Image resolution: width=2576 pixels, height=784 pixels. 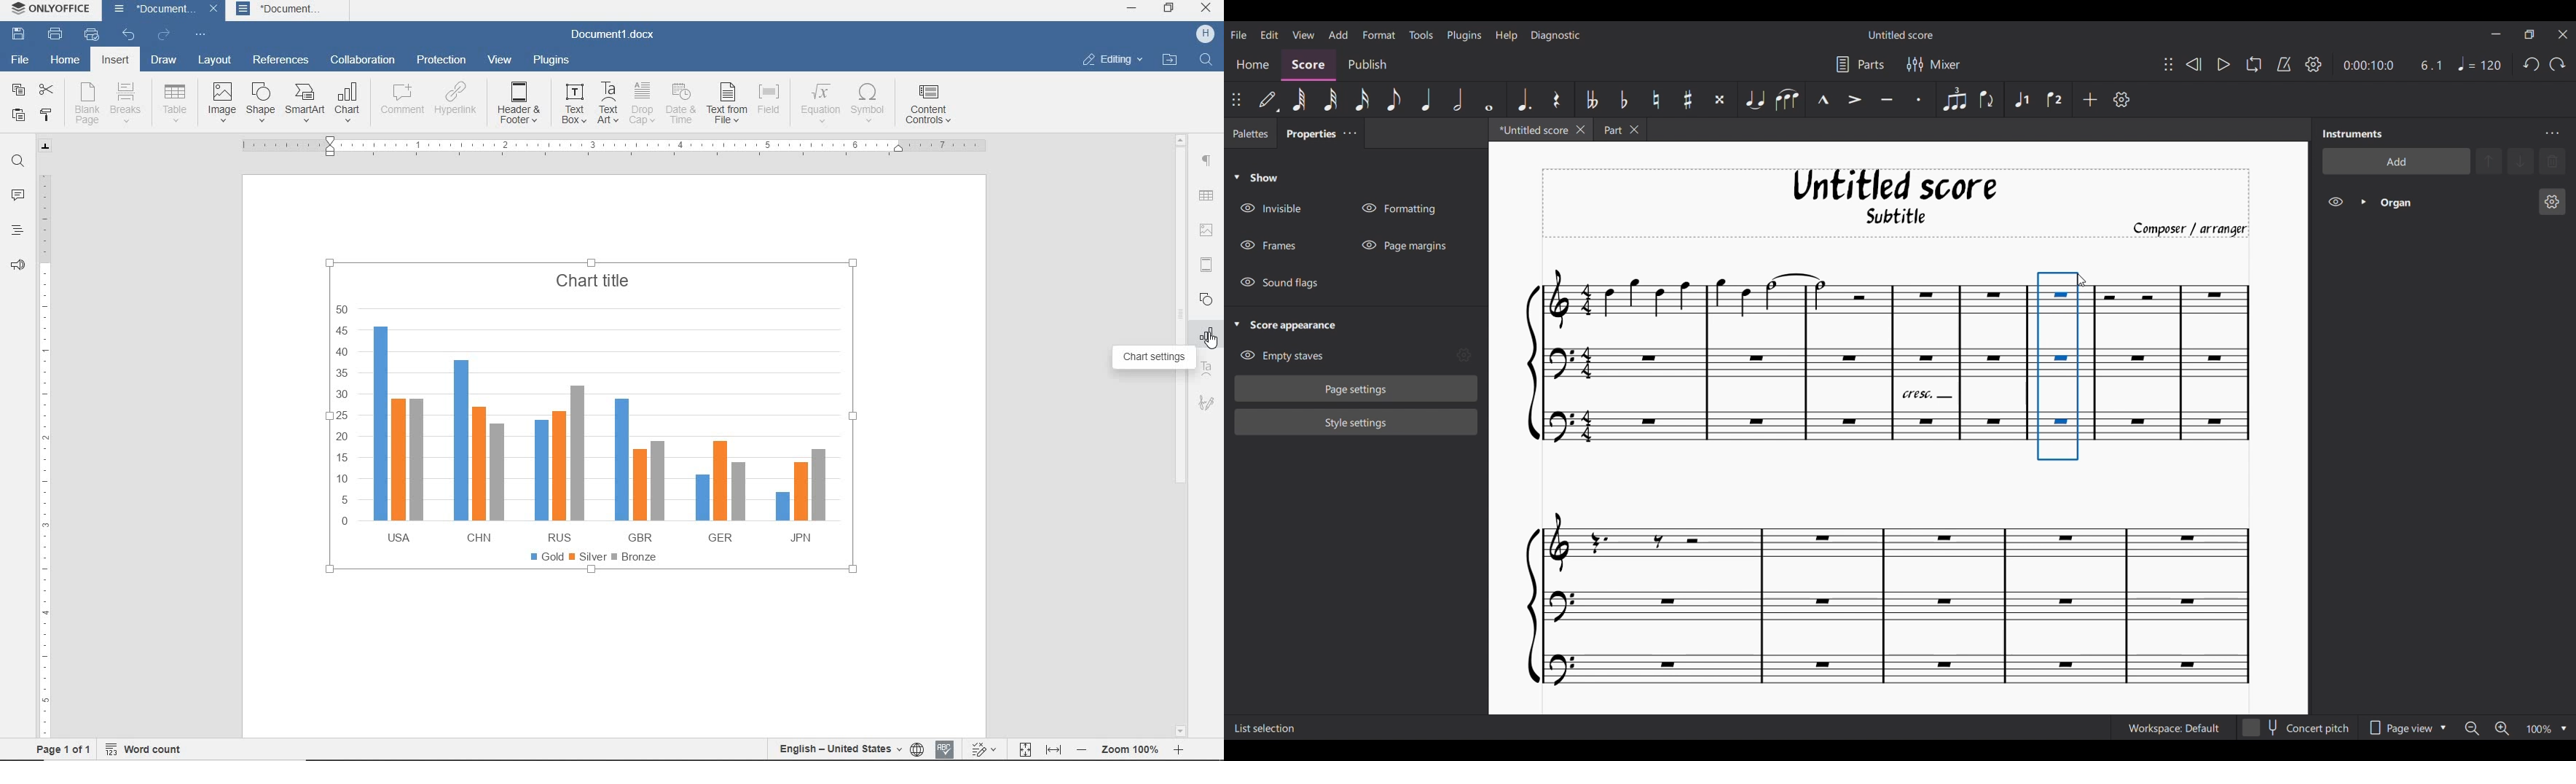 What do you see at coordinates (291, 10) in the screenshot?
I see `document` at bounding box center [291, 10].